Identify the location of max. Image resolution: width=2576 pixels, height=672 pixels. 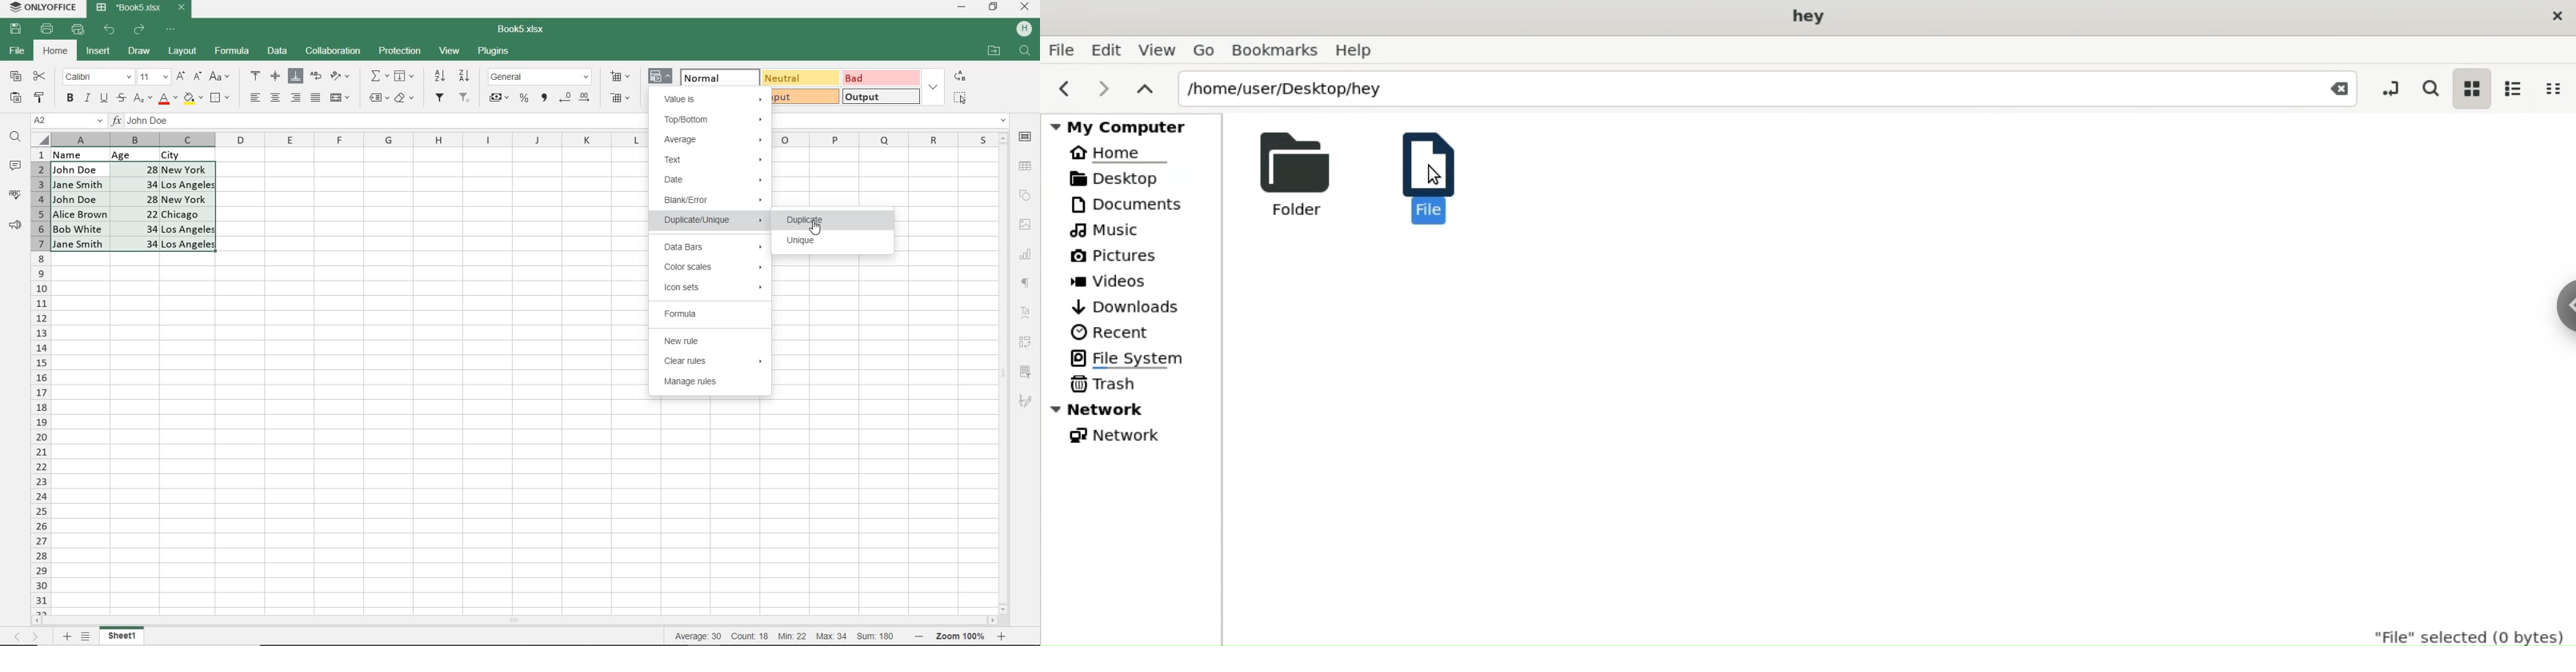
(831, 636).